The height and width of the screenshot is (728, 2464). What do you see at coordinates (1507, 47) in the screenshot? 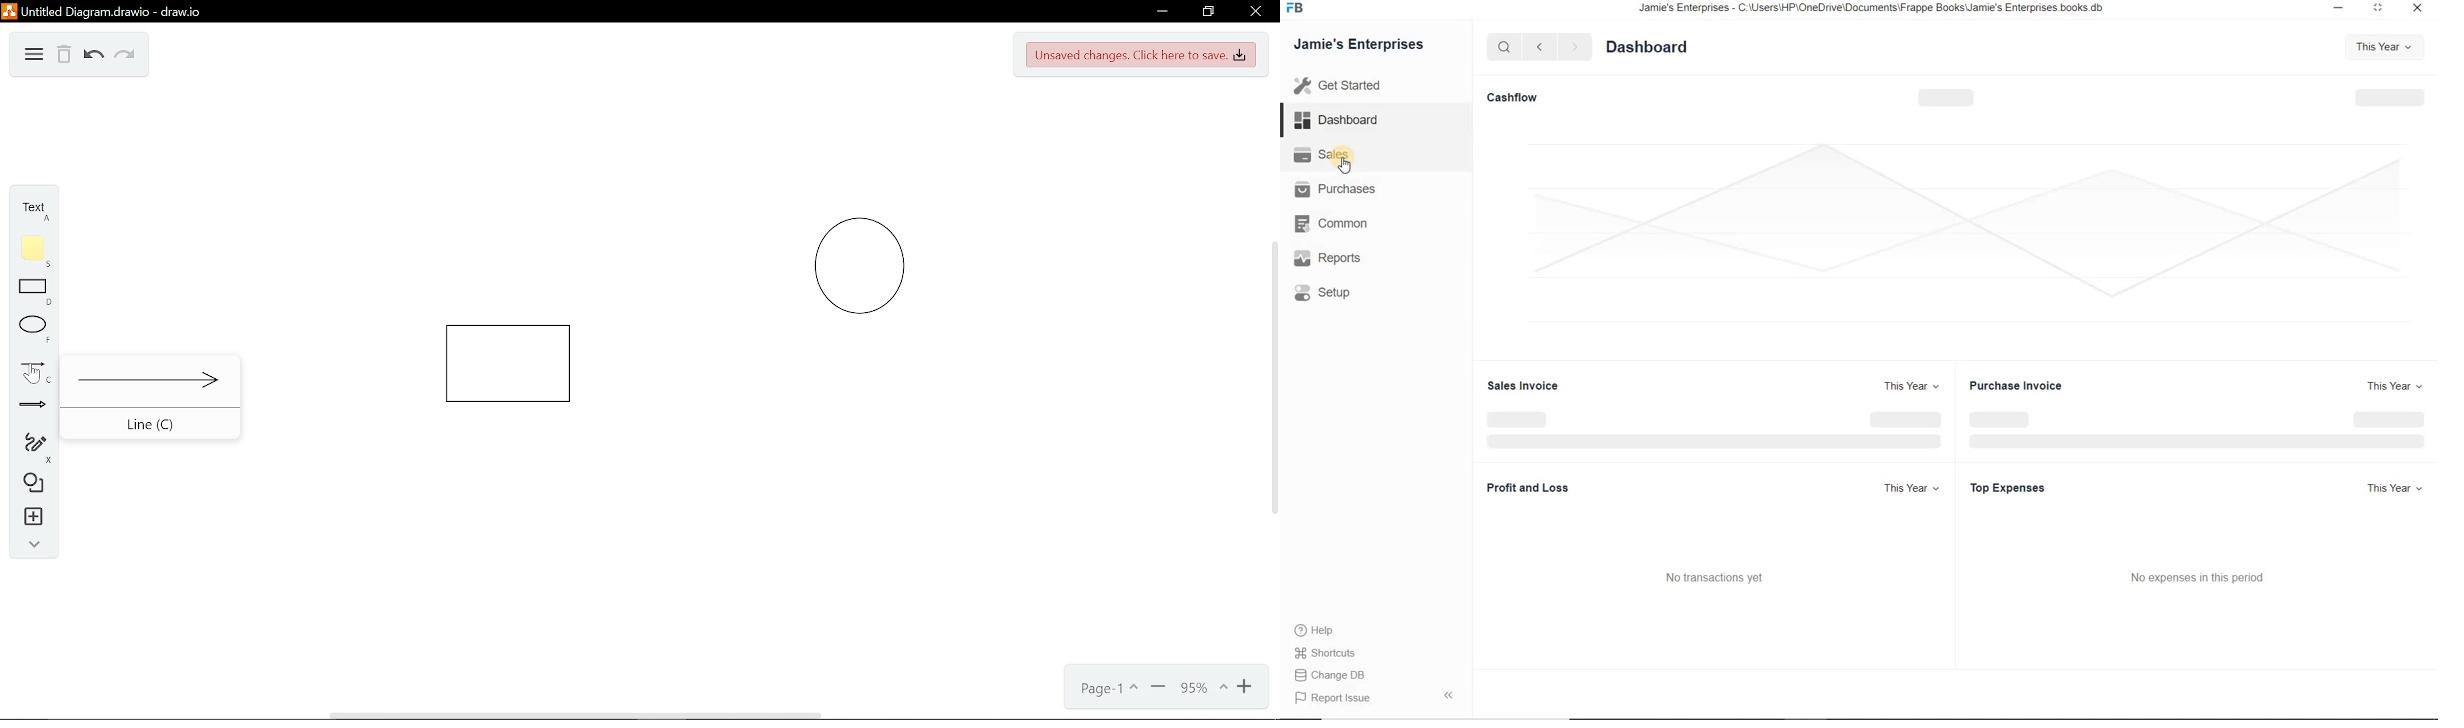
I see `search` at bounding box center [1507, 47].